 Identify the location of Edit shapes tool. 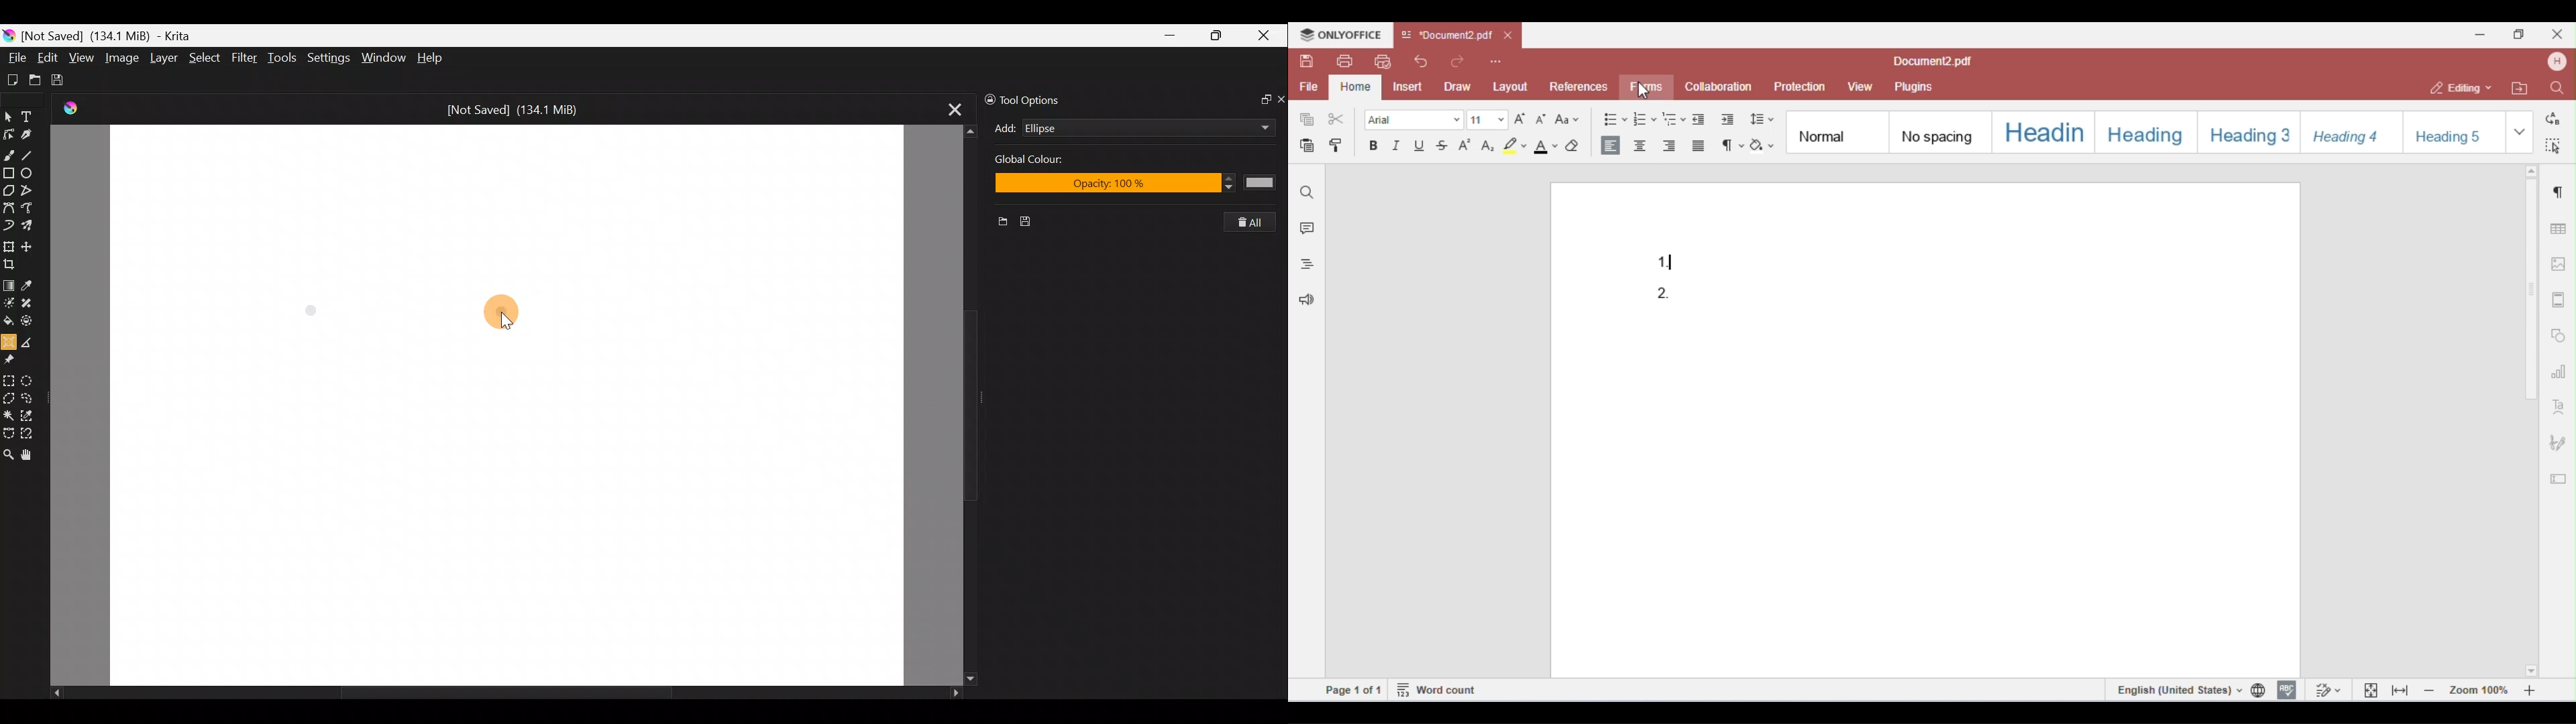
(11, 132).